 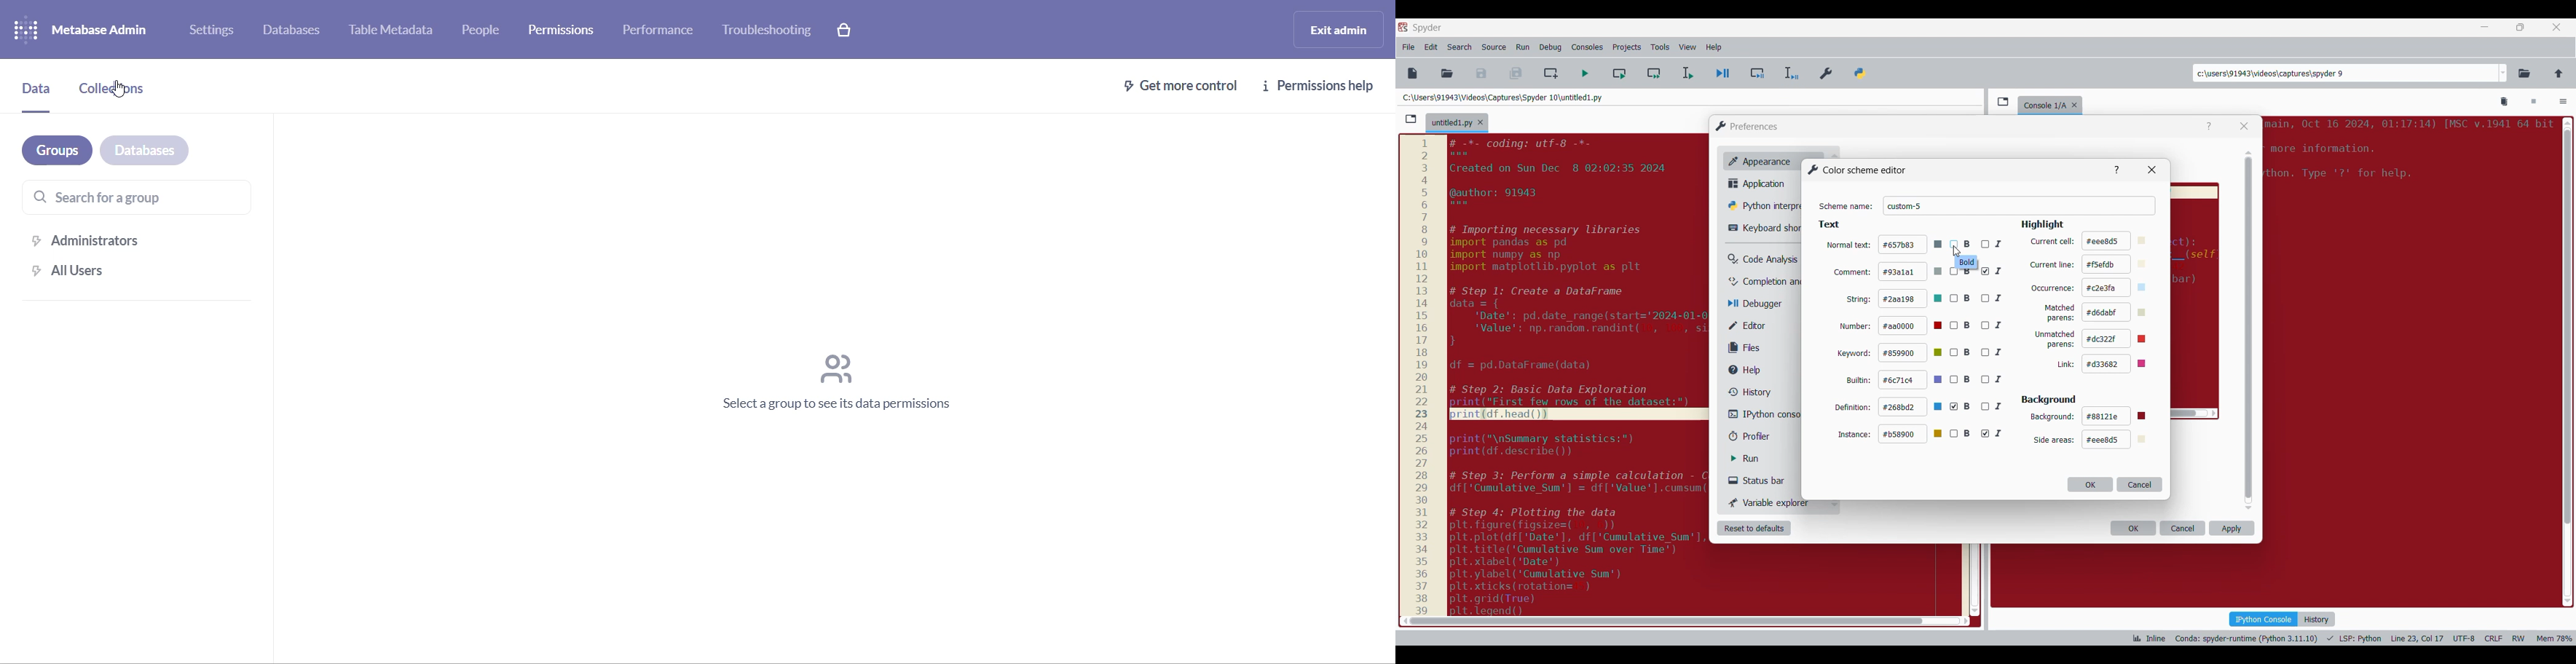 I want to click on Debug file, so click(x=1723, y=74).